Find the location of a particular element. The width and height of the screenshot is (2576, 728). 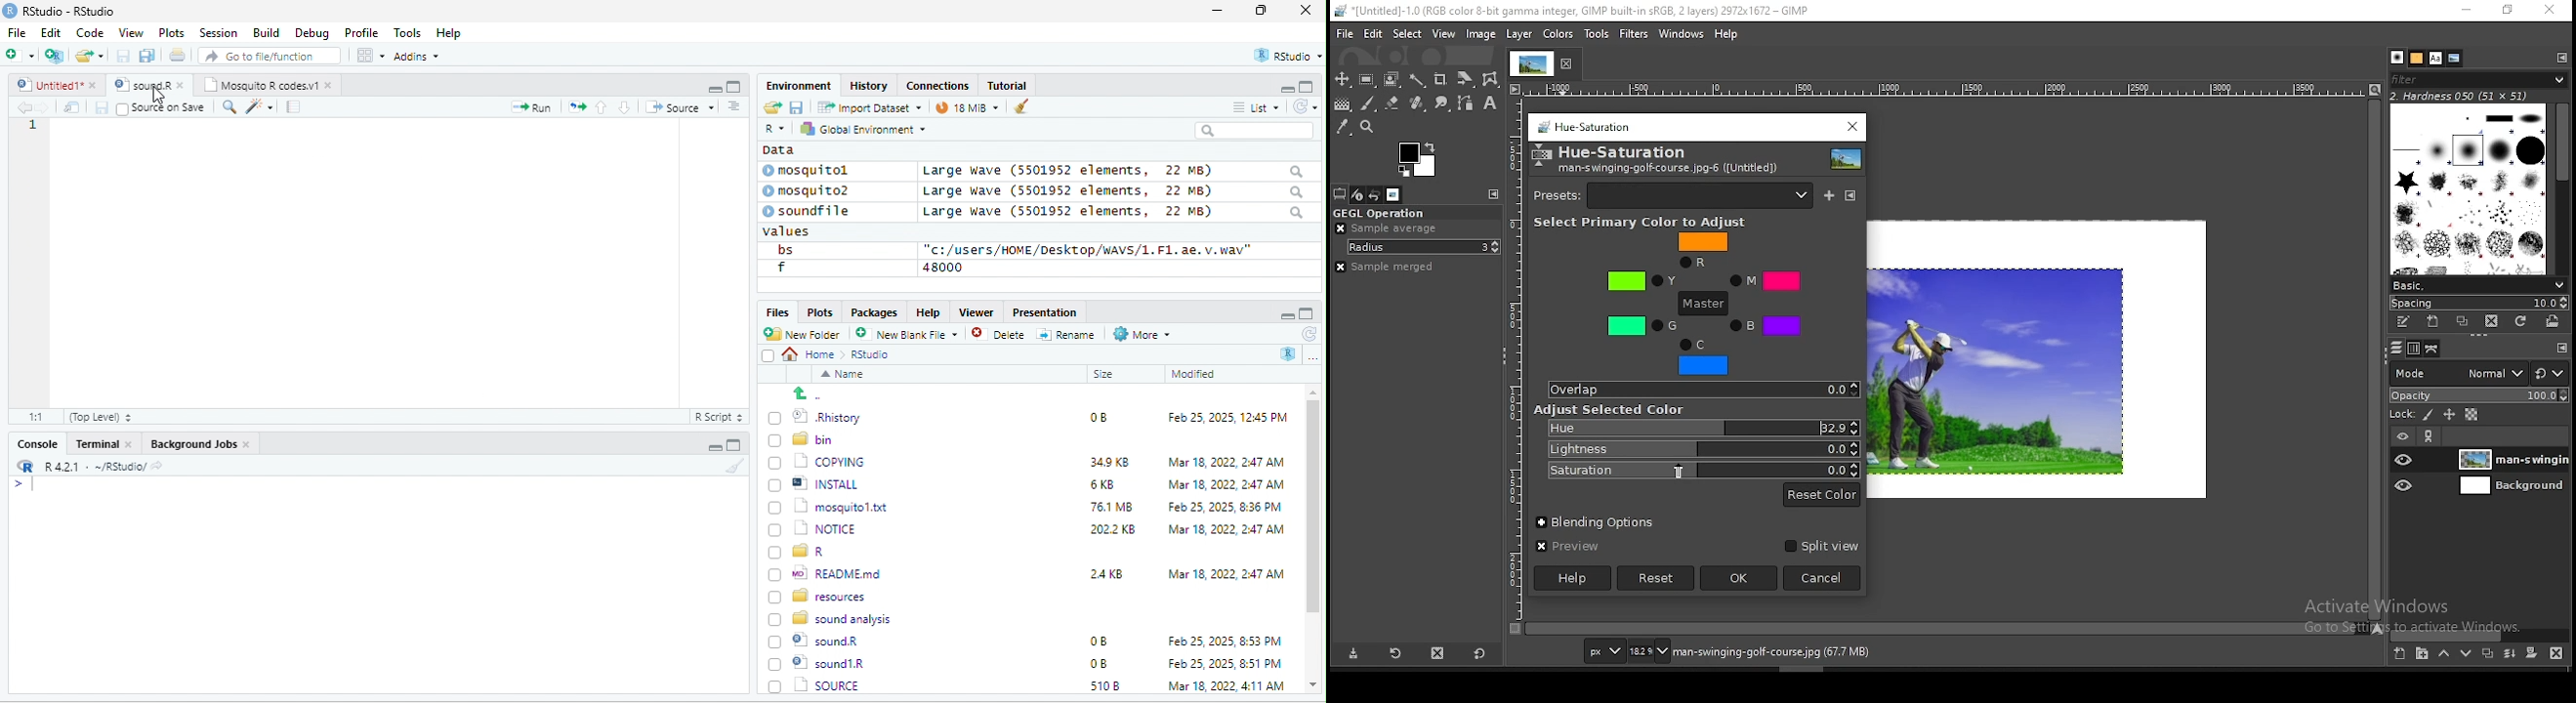

zoom status is located at coordinates (1649, 651).